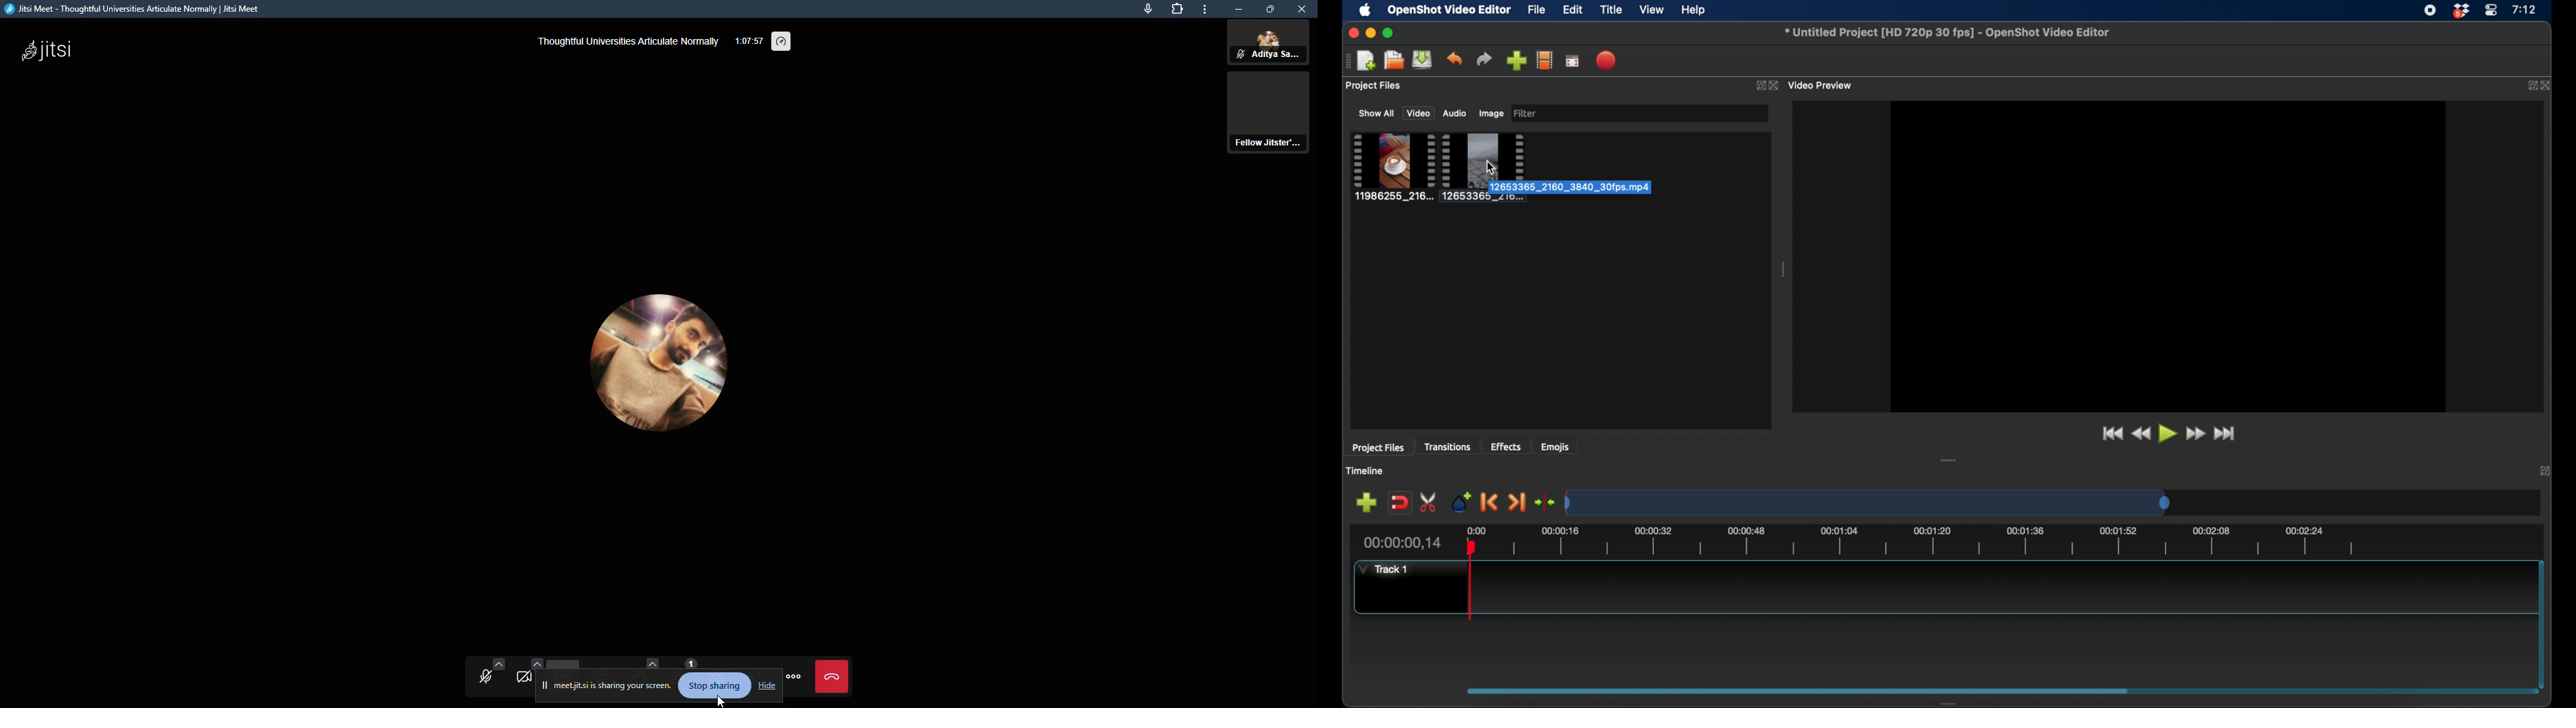 The height and width of the screenshot is (728, 2576). What do you see at coordinates (1797, 690) in the screenshot?
I see `drag handle` at bounding box center [1797, 690].